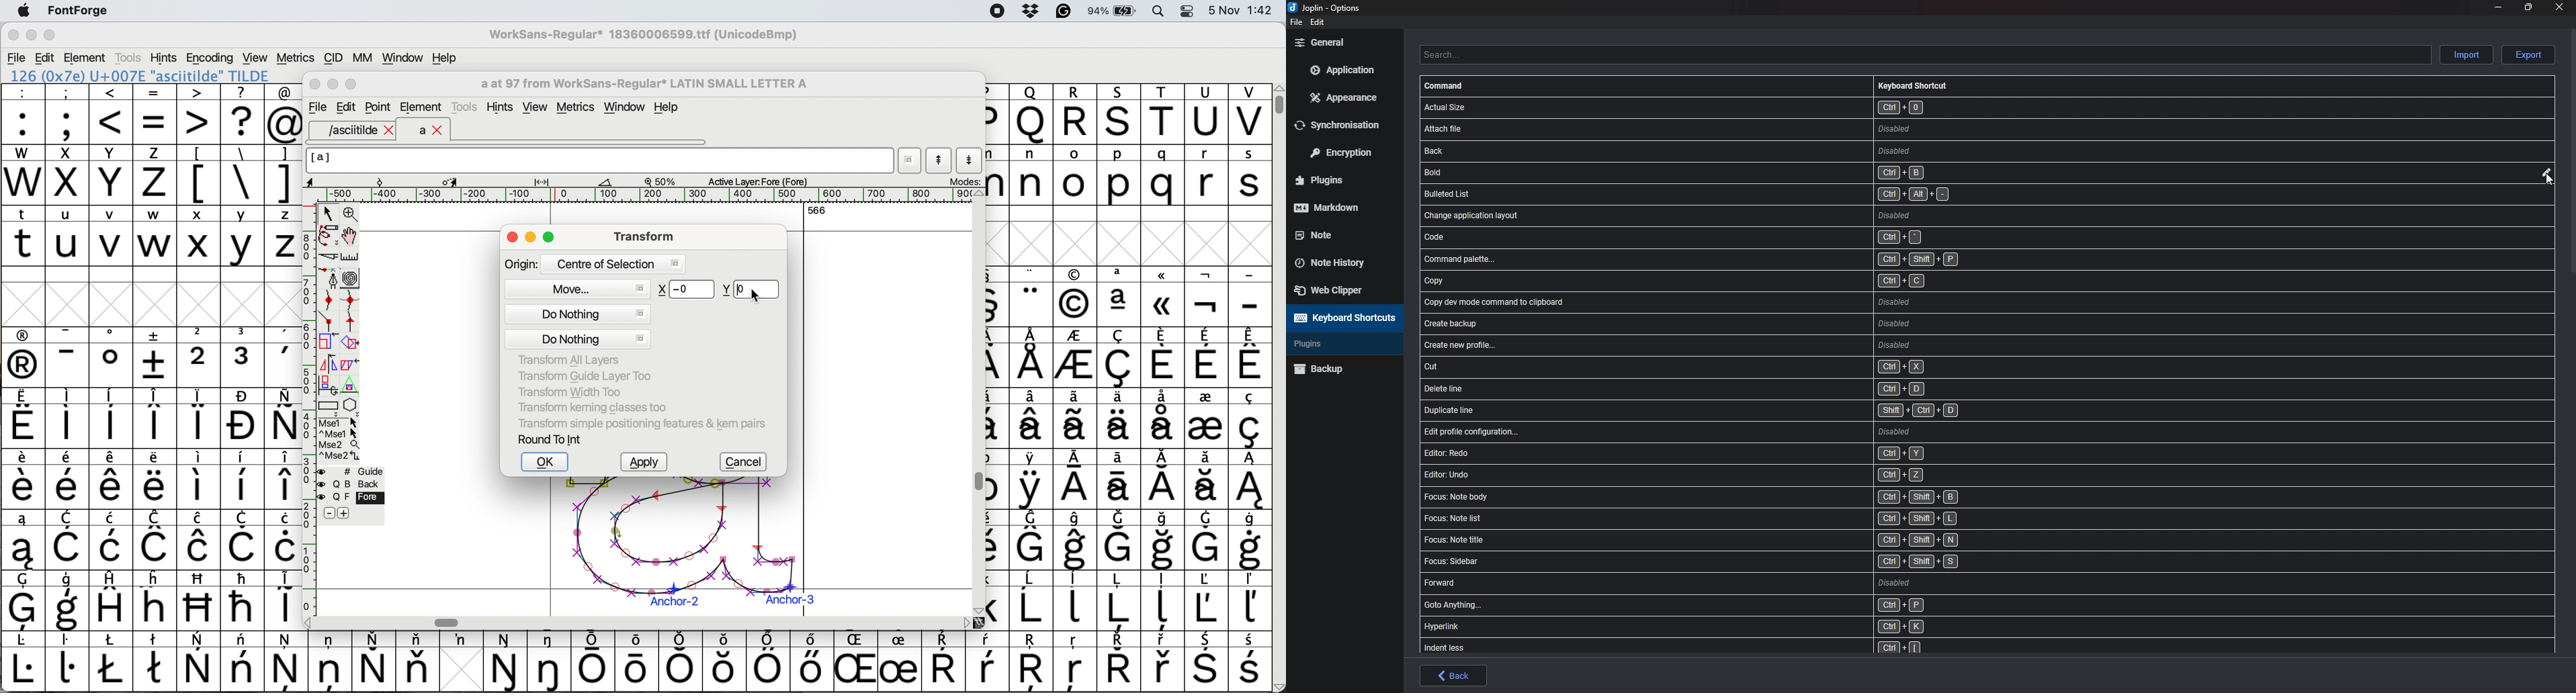 The height and width of the screenshot is (700, 2576). What do you see at coordinates (111, 418) in the screenshot?
I see `symbol` at bounding box center [111, 418].